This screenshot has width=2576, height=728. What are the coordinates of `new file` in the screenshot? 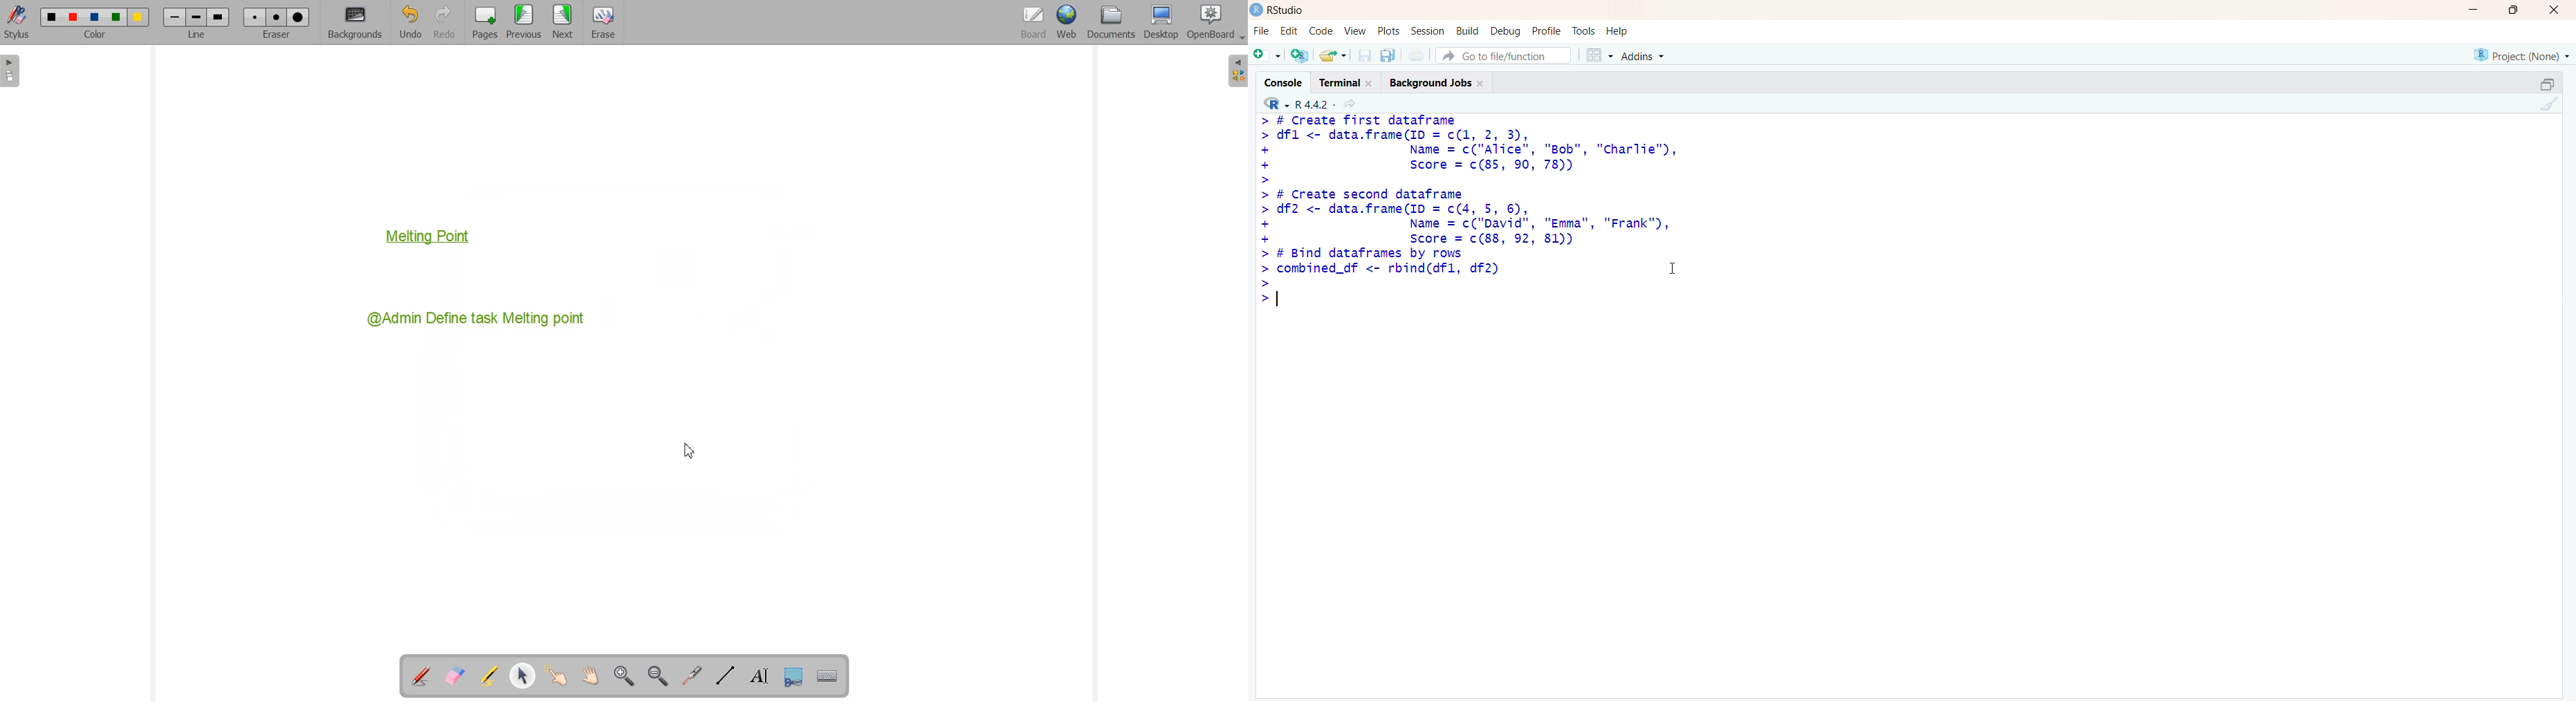 It's located at (1268, 56).